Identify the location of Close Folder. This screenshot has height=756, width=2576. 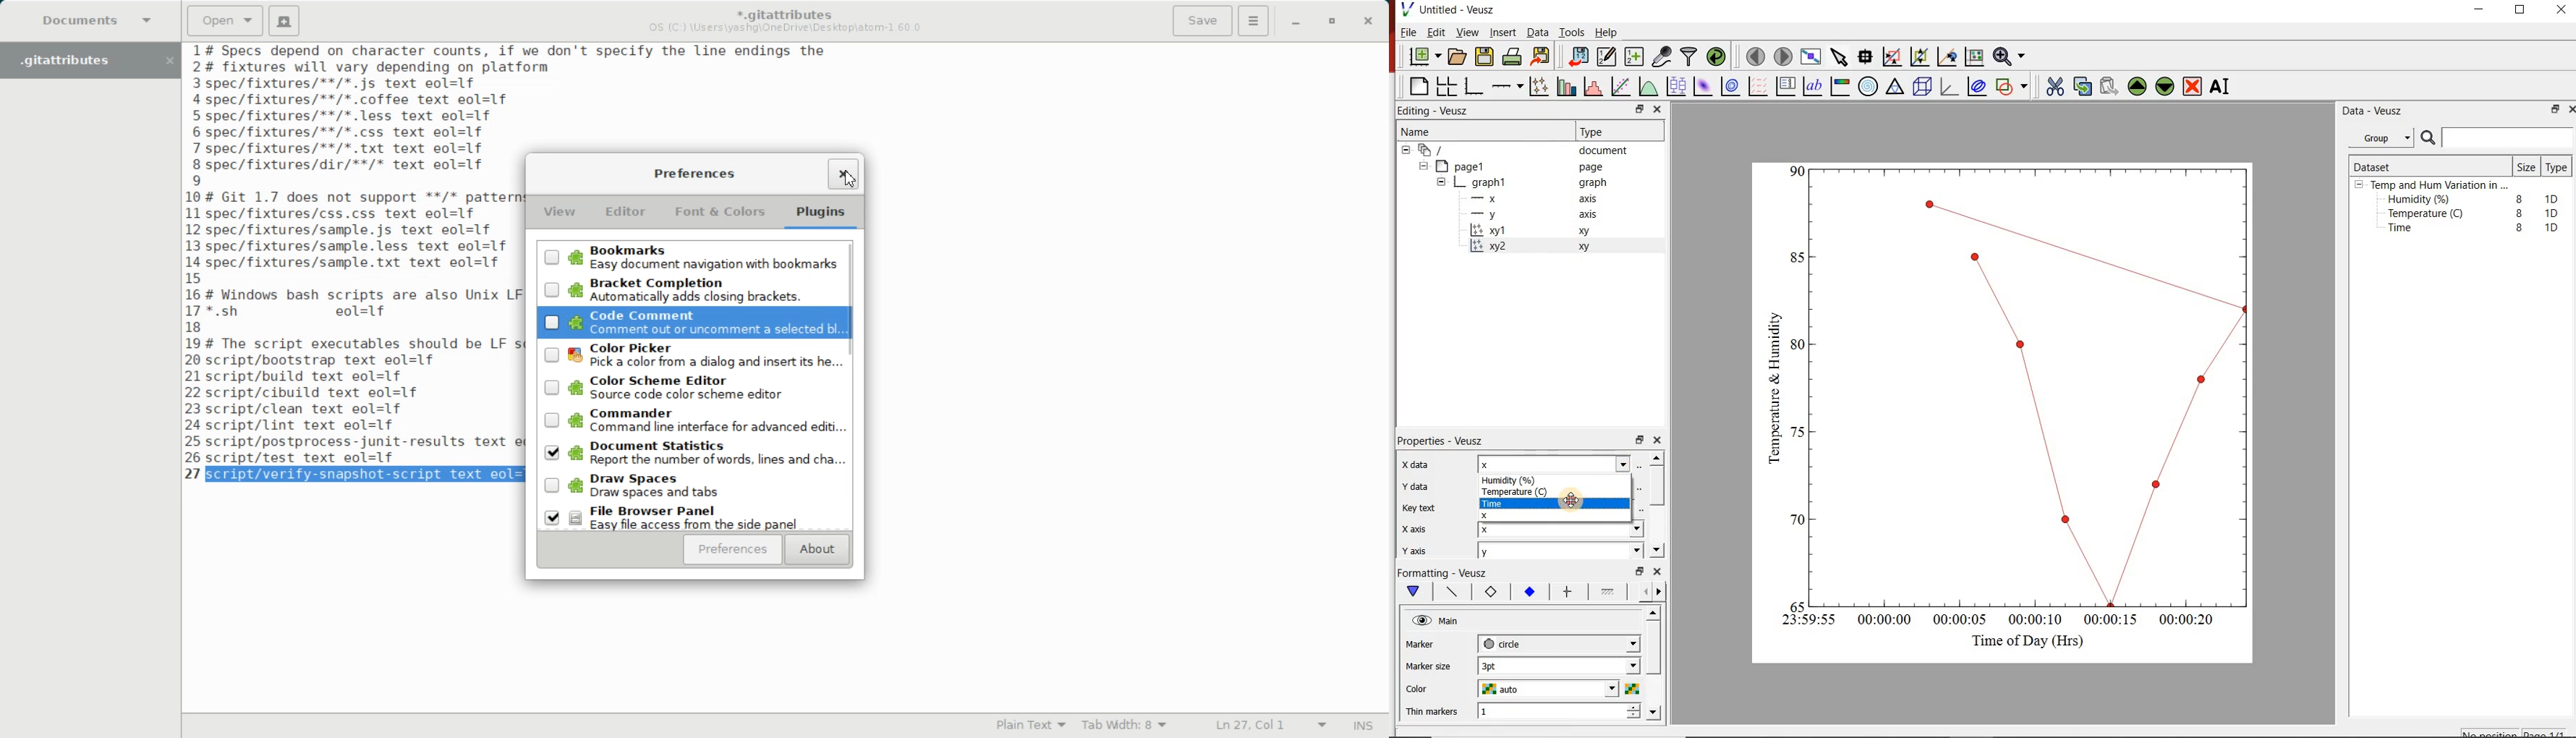
(169, 61).